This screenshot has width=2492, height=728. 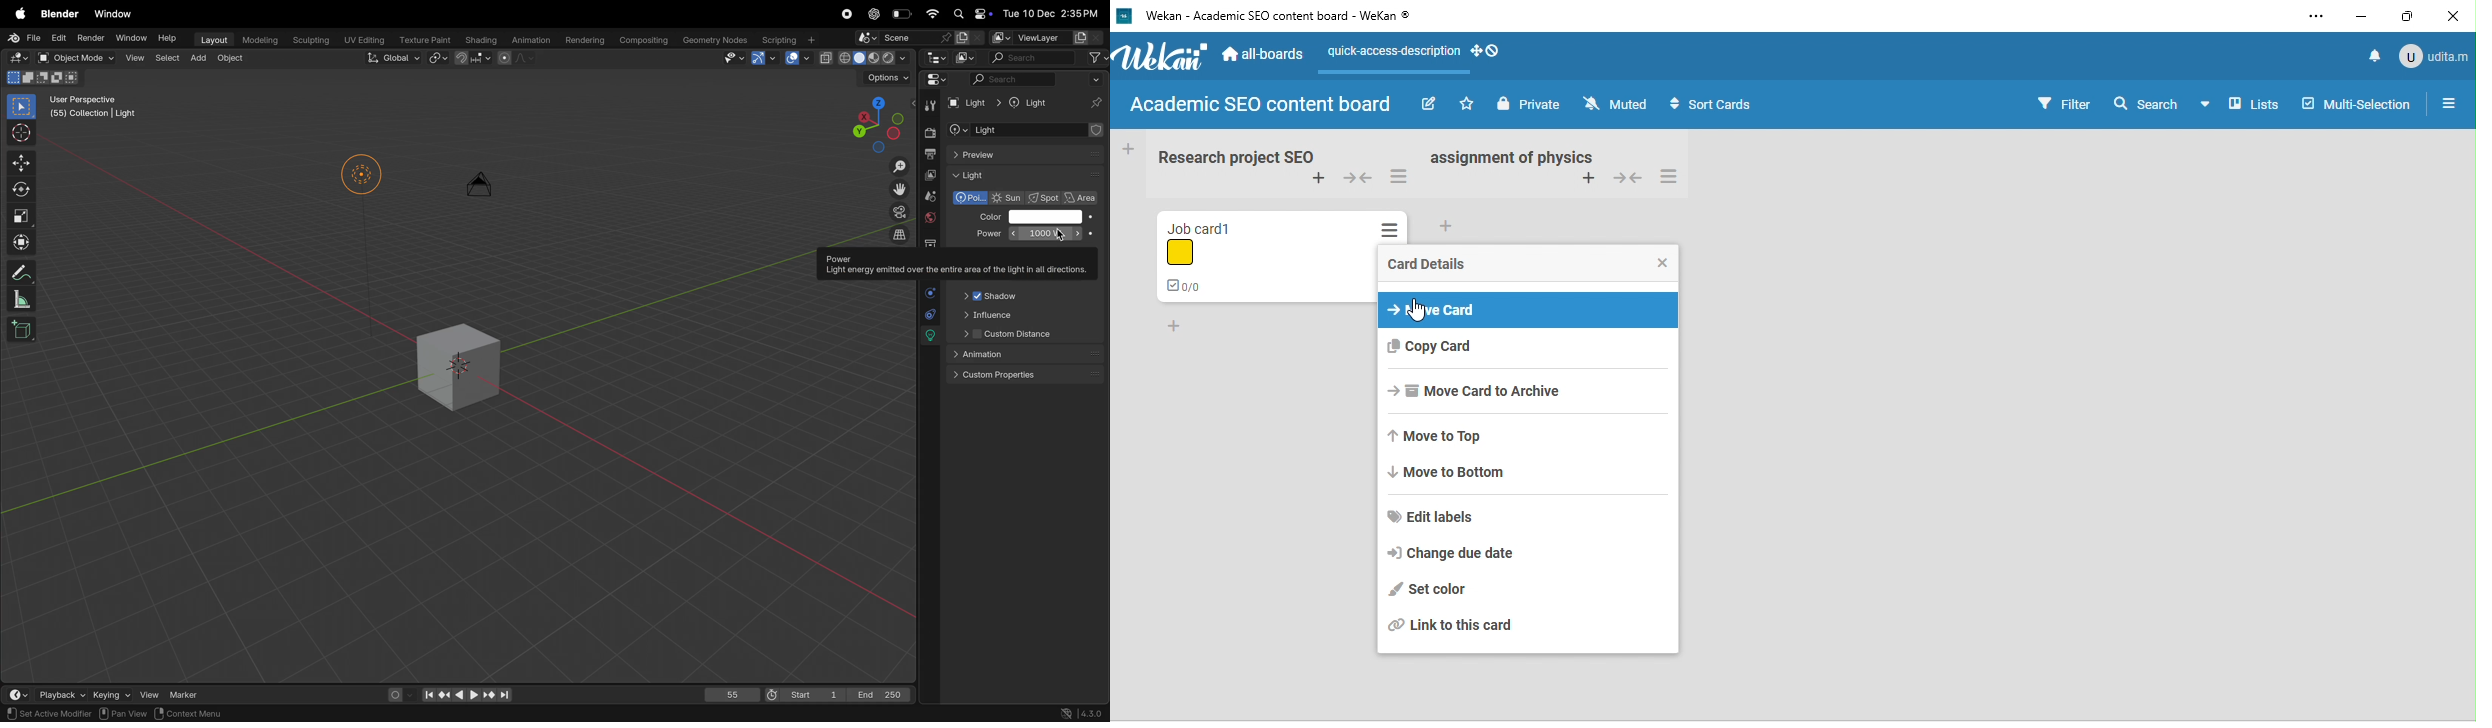 I want to click on sculptiong, so click(x=310, y=39).